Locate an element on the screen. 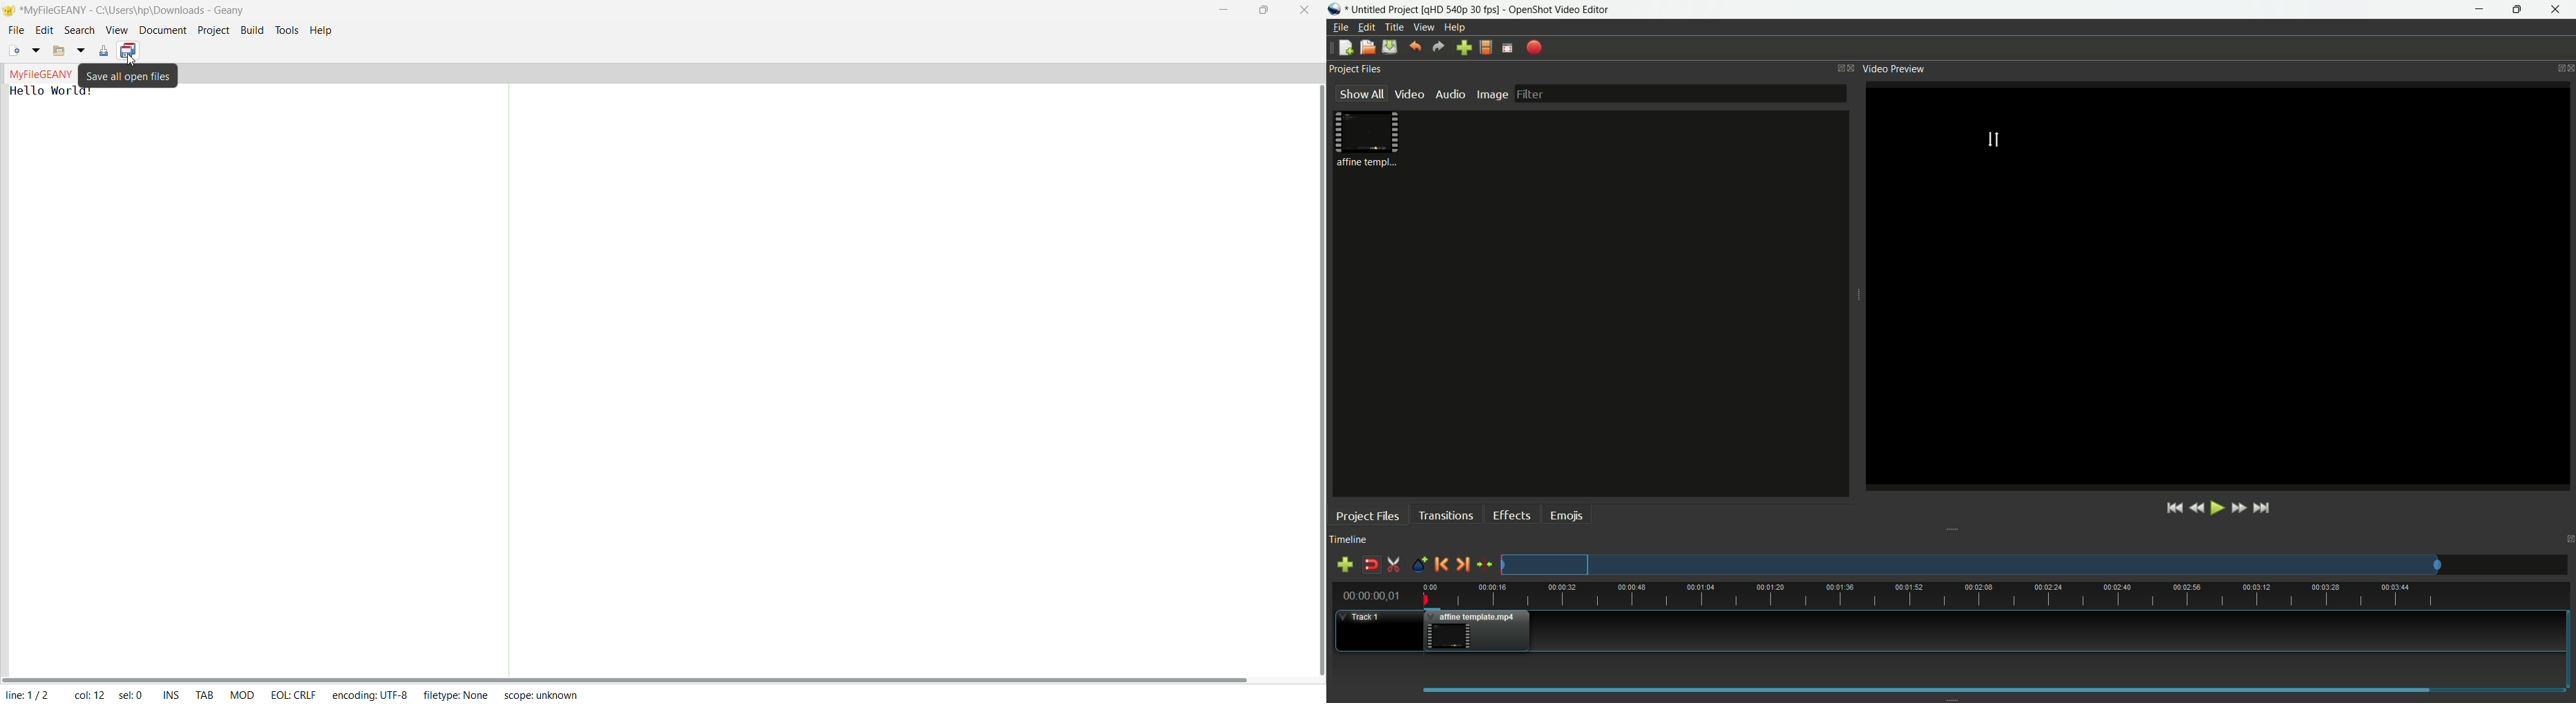  video preview is located at coordinates (1894, 68).